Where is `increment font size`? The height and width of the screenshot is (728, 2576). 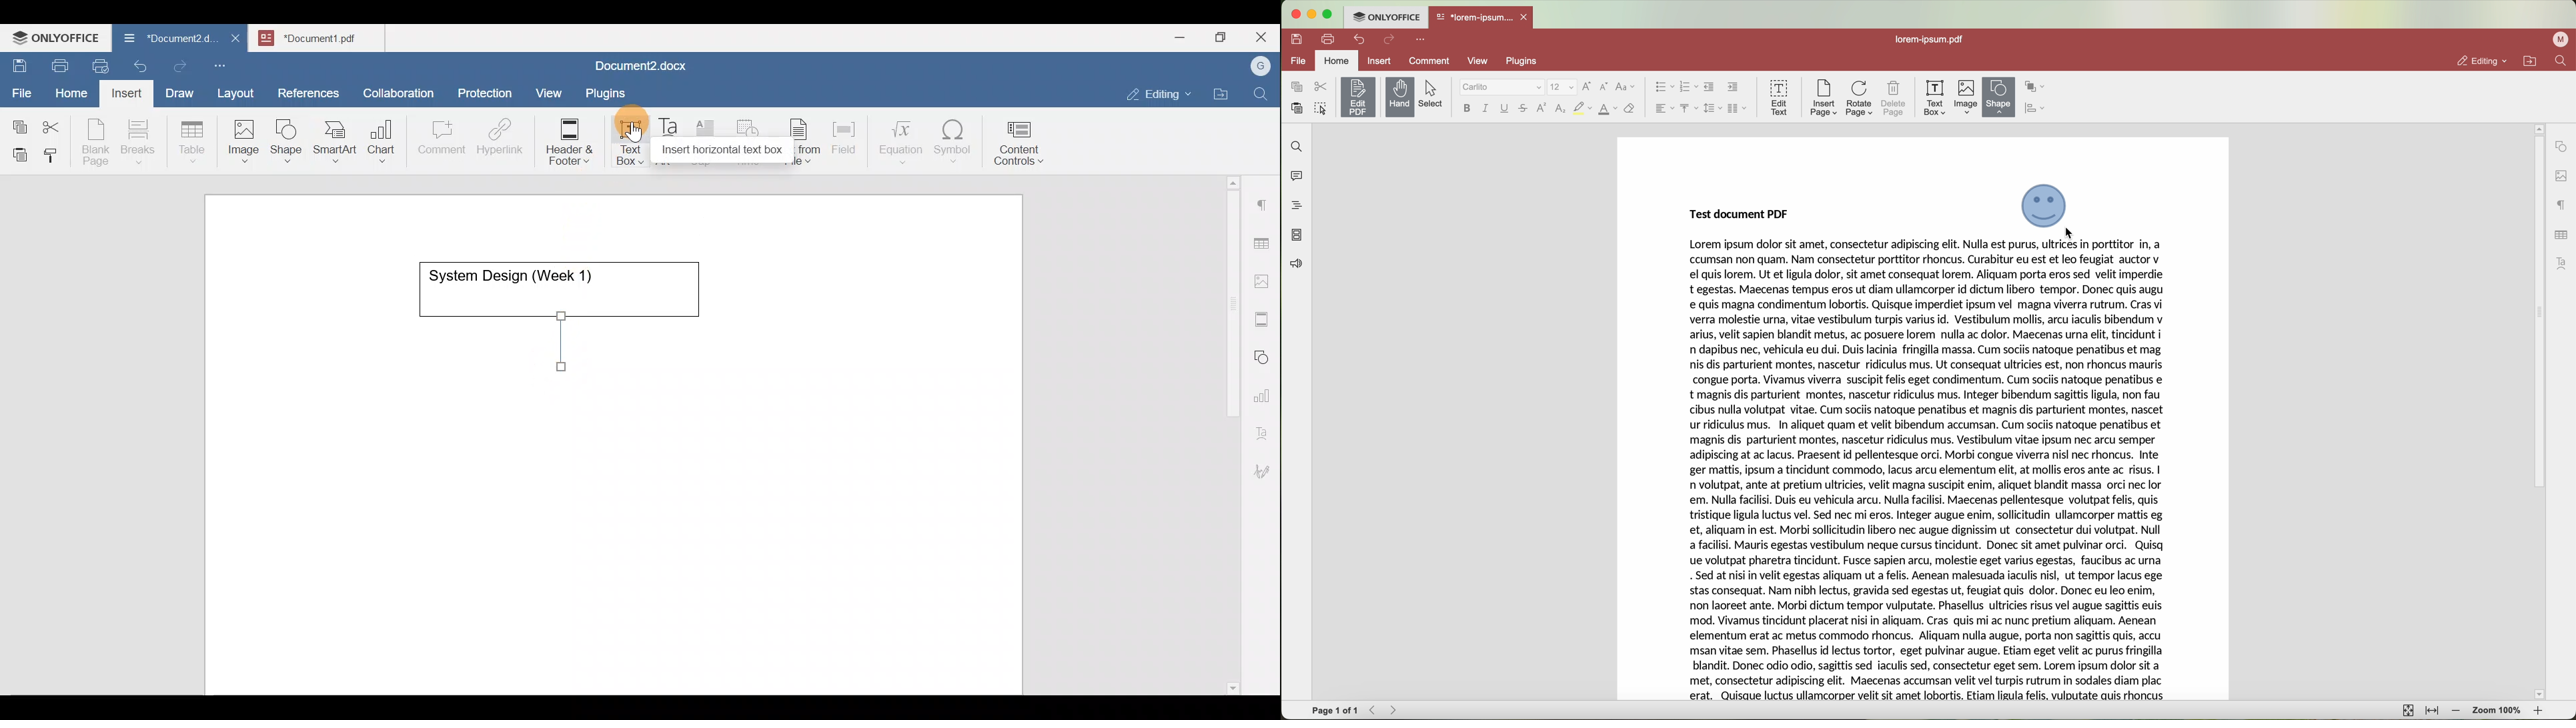 increment font size is located at coordinates (1590, 85).